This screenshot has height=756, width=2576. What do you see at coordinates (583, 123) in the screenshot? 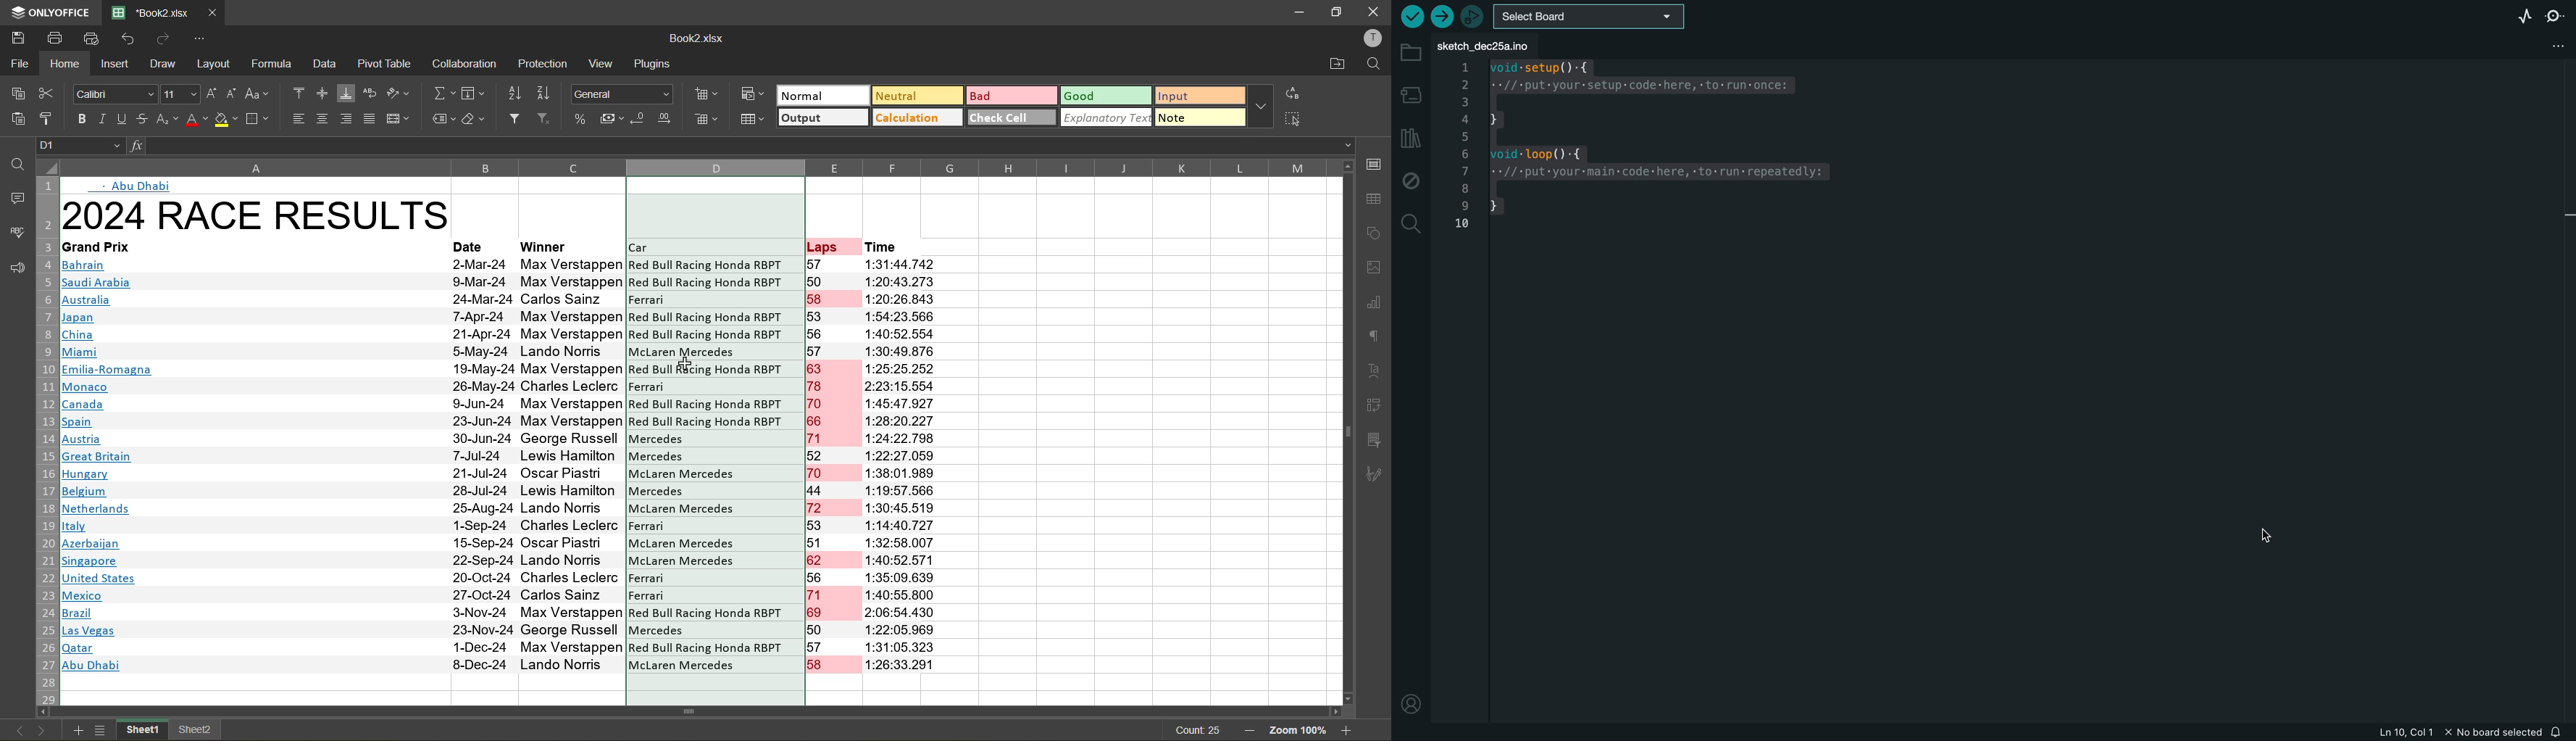
I see `percent` at bounding box center [583, 123].